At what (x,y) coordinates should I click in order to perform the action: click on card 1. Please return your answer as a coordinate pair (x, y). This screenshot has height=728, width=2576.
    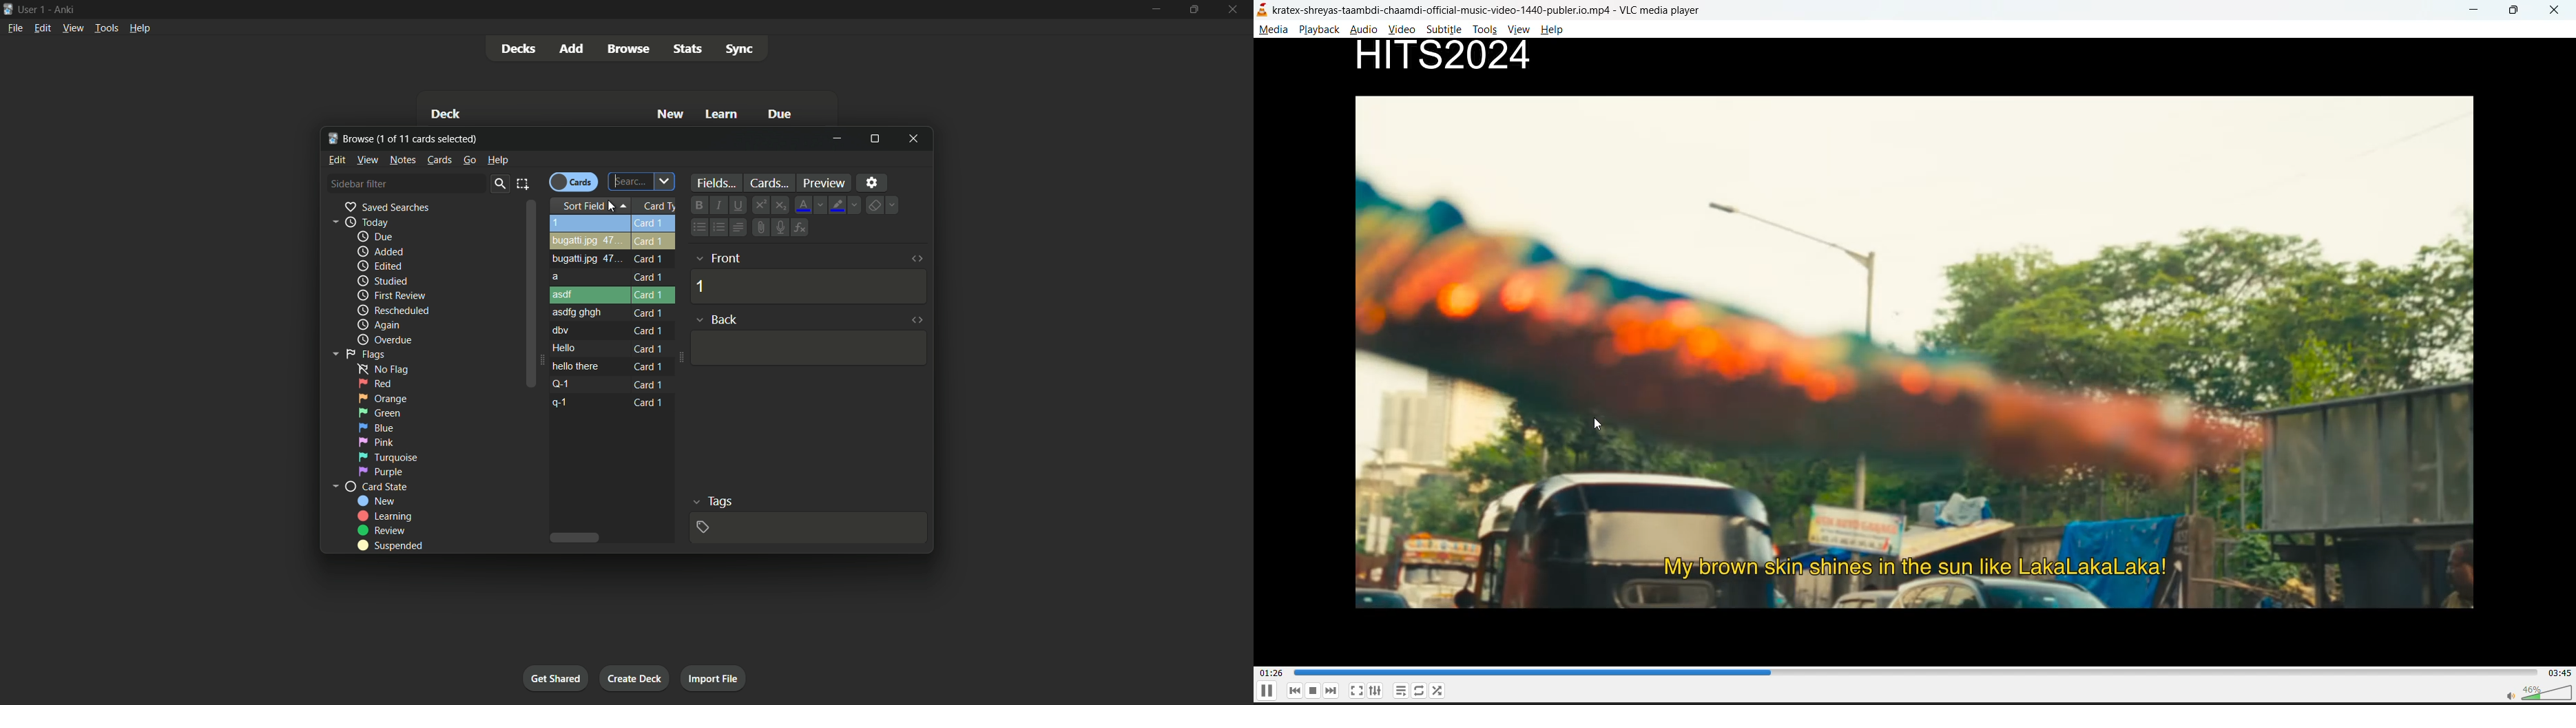
    Looking at the image, I should click on (650, 242).